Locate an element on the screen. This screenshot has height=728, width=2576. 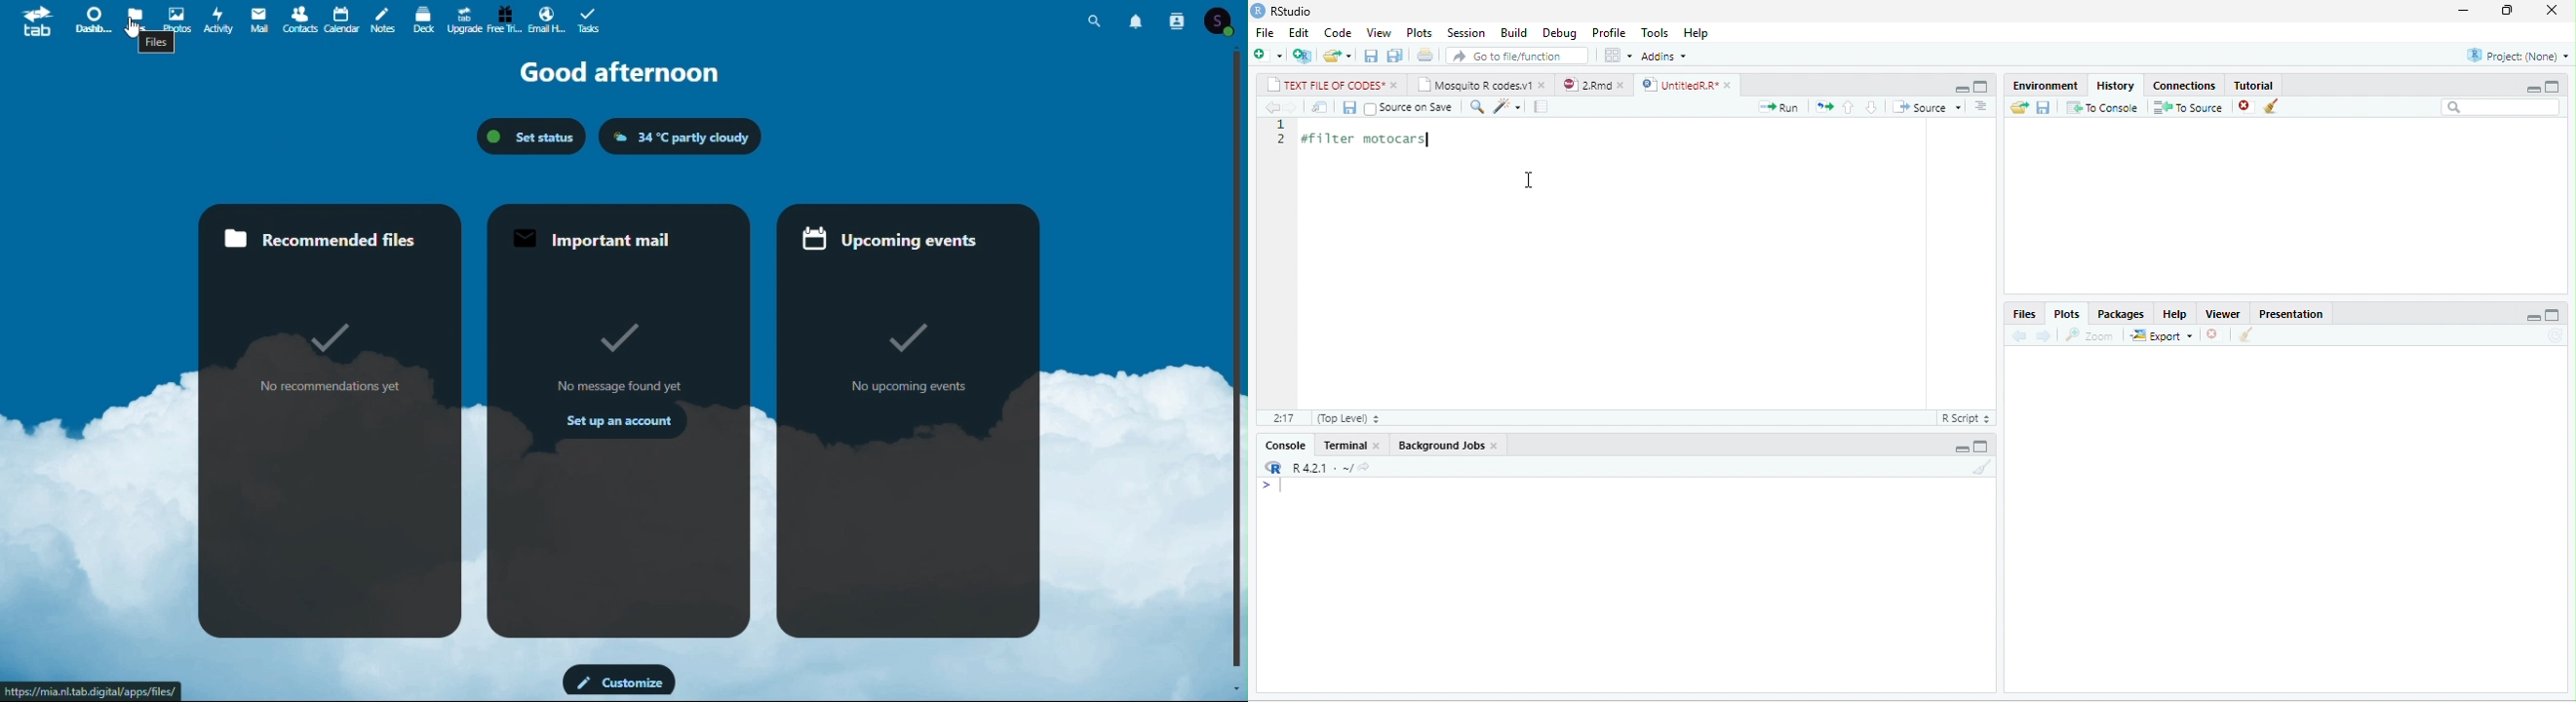
2:17 is located at coordinates (1284, 418).